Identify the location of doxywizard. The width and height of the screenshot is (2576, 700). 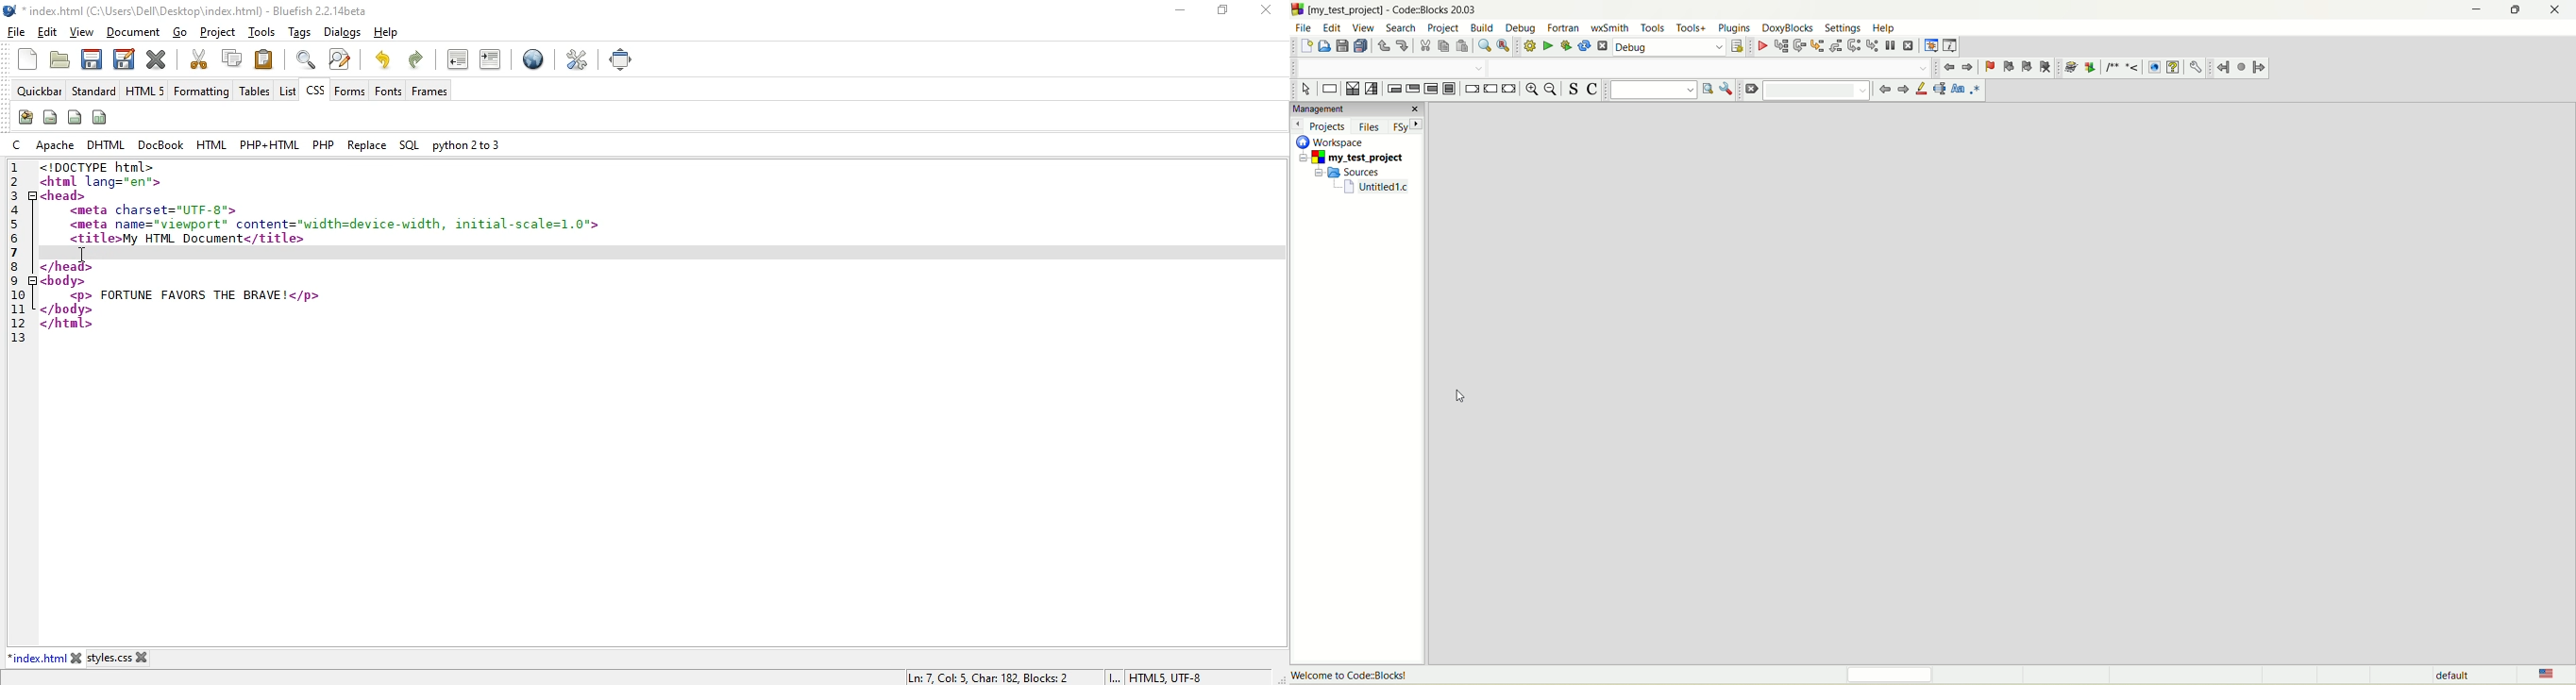
(2071, 68).